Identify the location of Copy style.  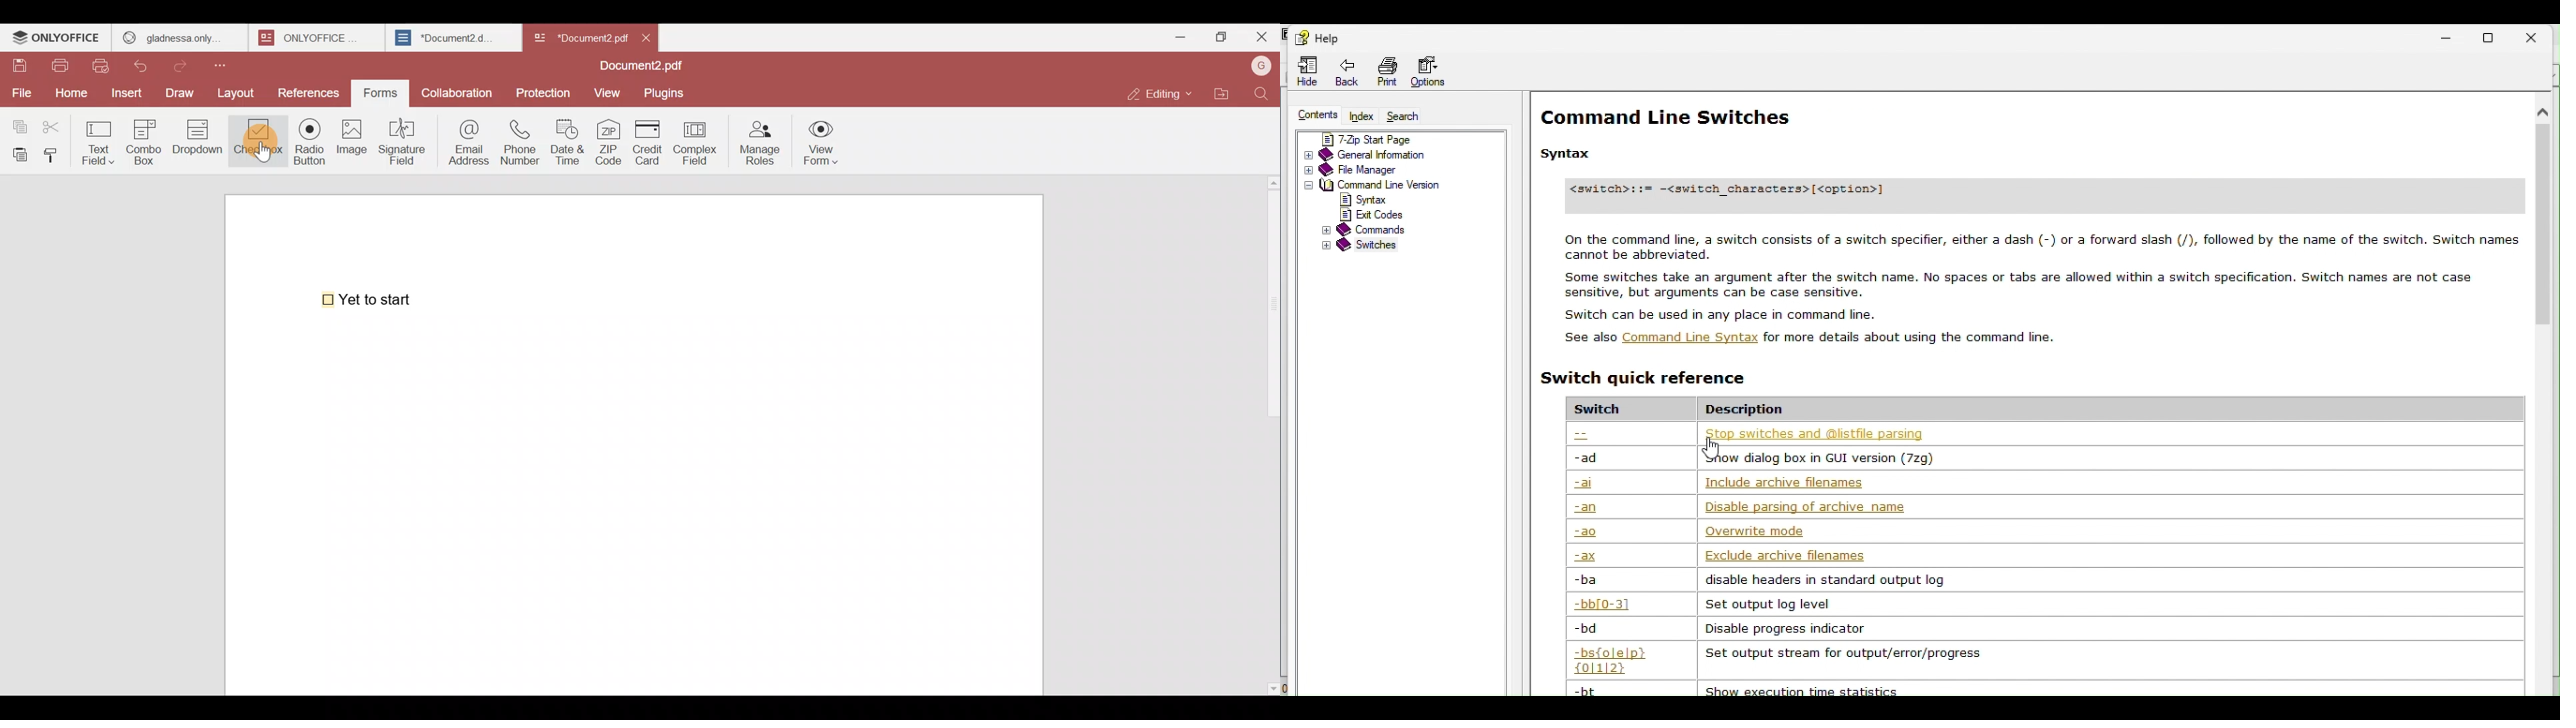
(56, 152).